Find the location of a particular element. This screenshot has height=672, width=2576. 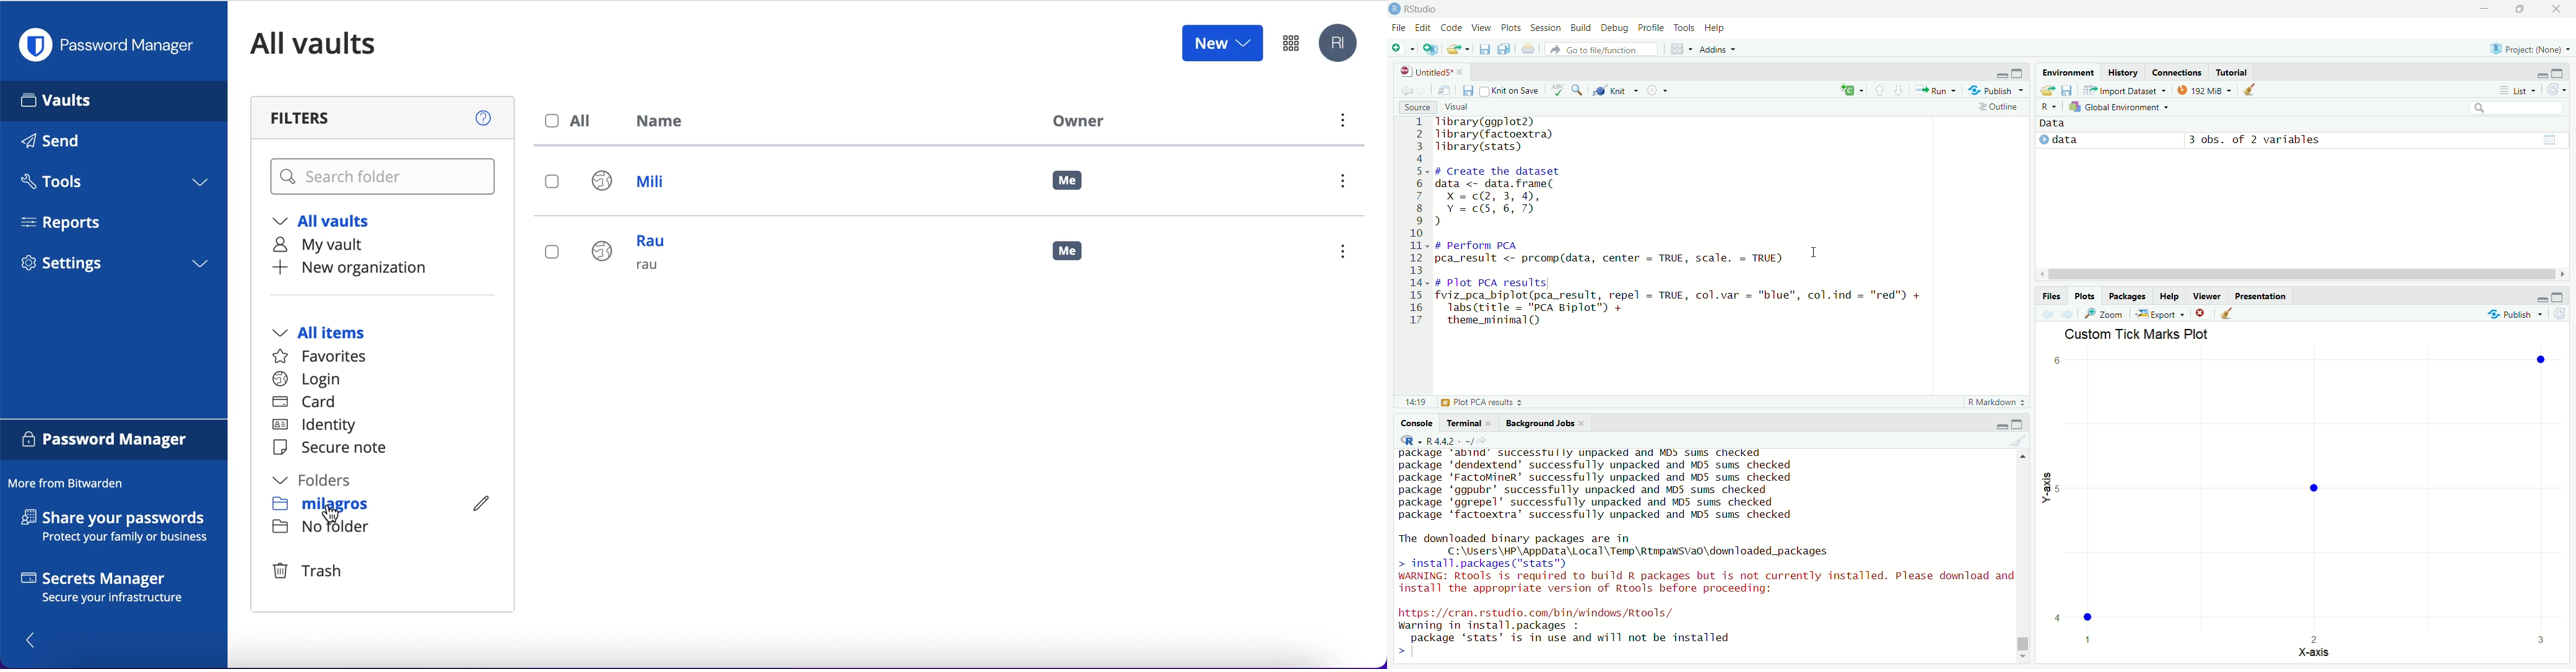

console is located at coordinates (1417, 423).